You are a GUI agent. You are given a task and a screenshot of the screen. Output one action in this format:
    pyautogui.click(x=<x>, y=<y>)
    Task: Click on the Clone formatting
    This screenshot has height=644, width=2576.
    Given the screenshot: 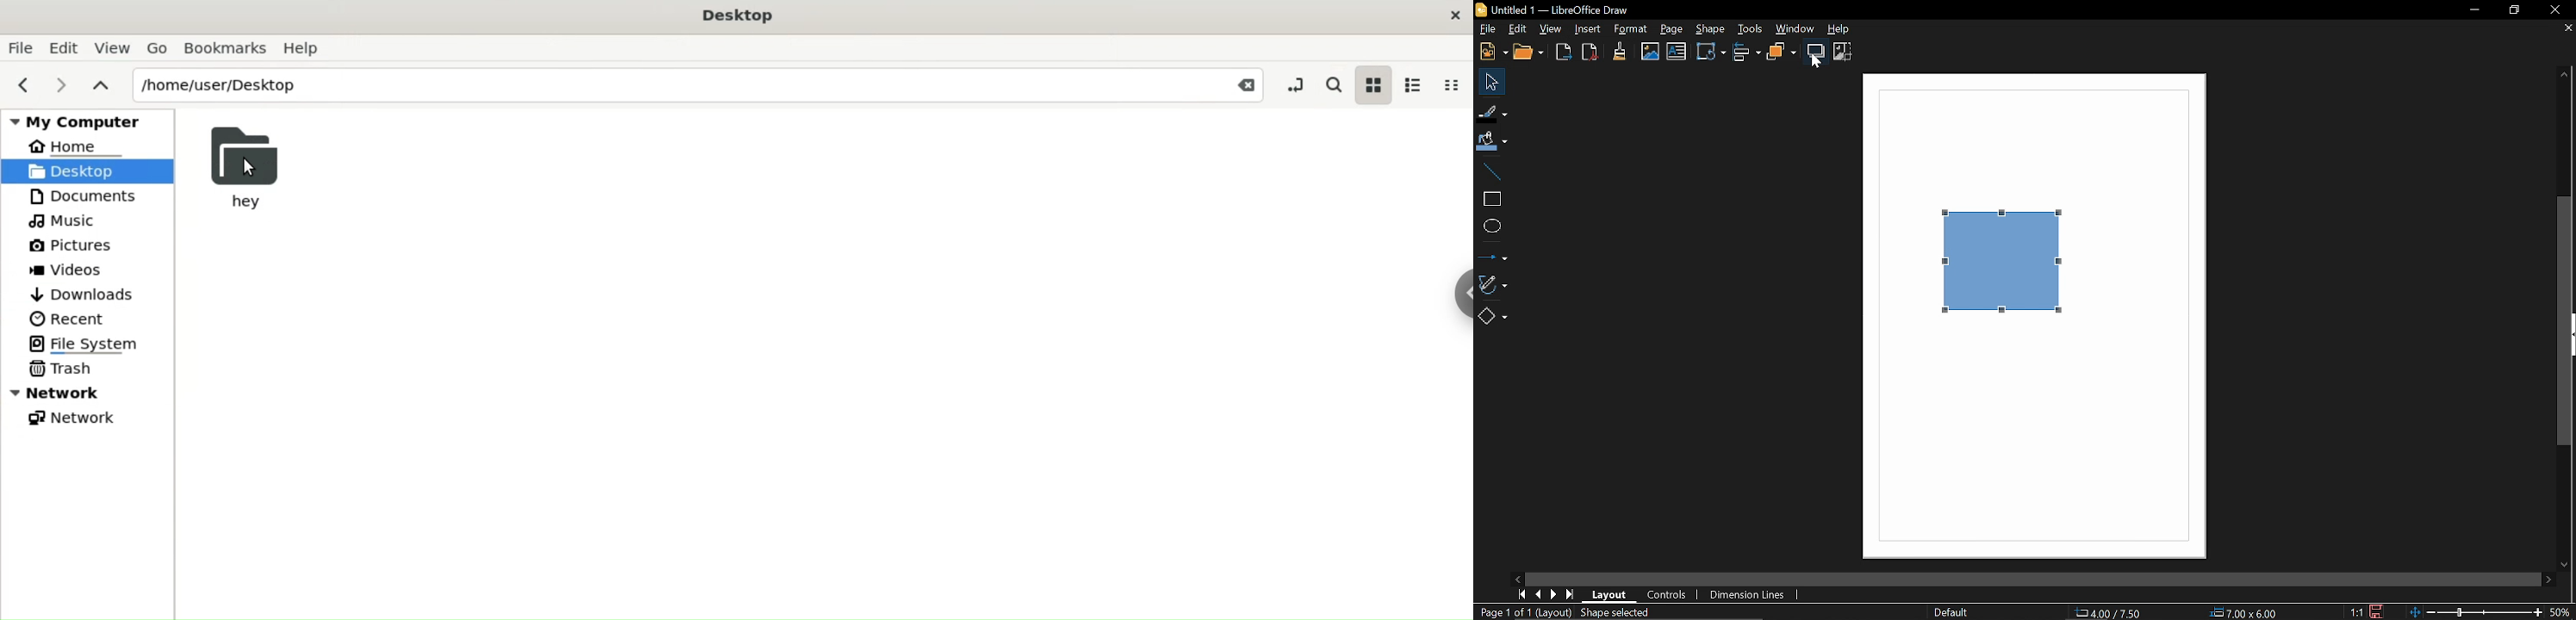 What is the action you would take?
    pyautogui.click(x=1620, y=51)
    